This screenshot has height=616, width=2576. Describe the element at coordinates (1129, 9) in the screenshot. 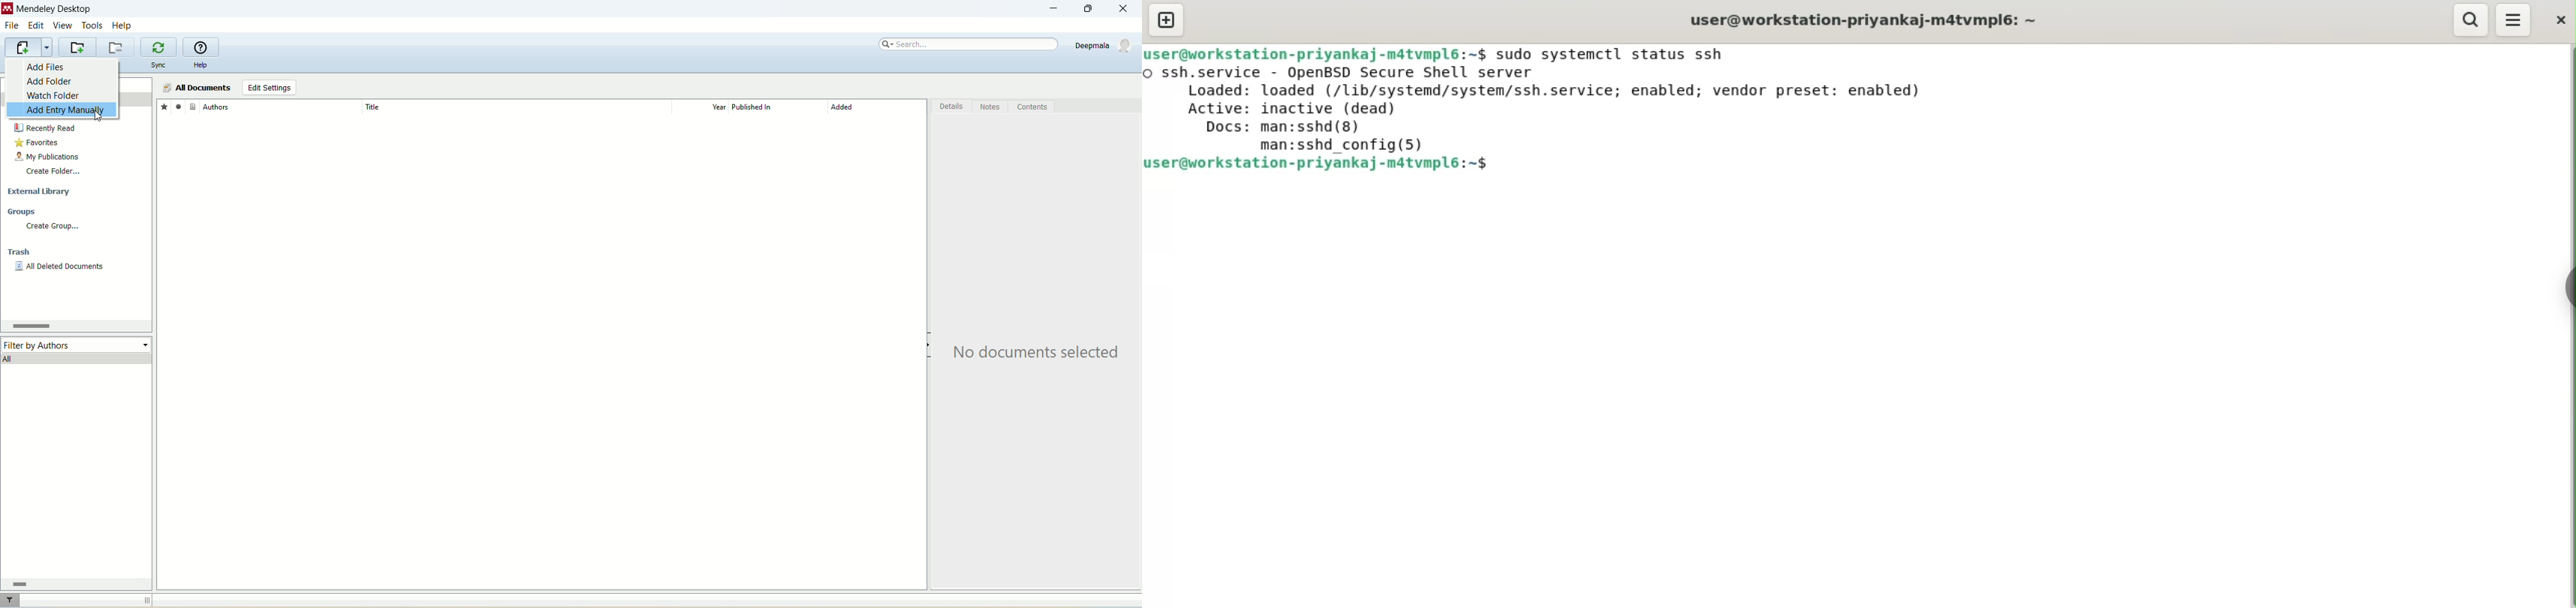

I see `close` at that location.